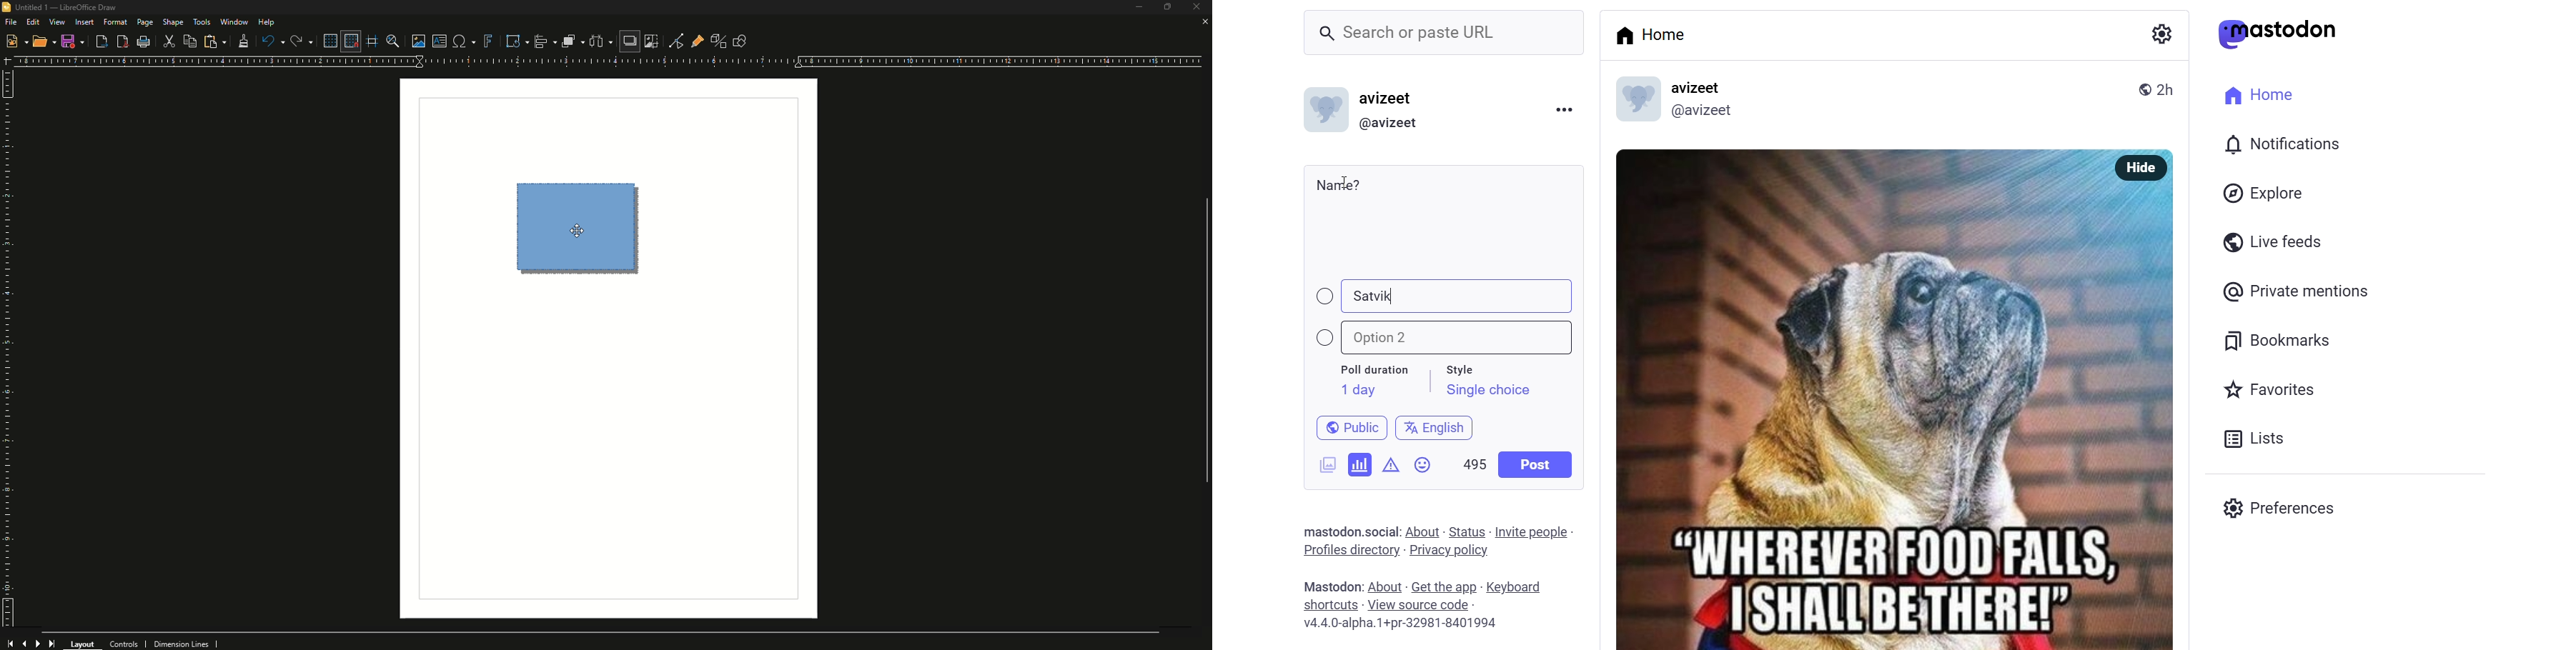  I want to click on Close Sheet, so click(1203, 22).